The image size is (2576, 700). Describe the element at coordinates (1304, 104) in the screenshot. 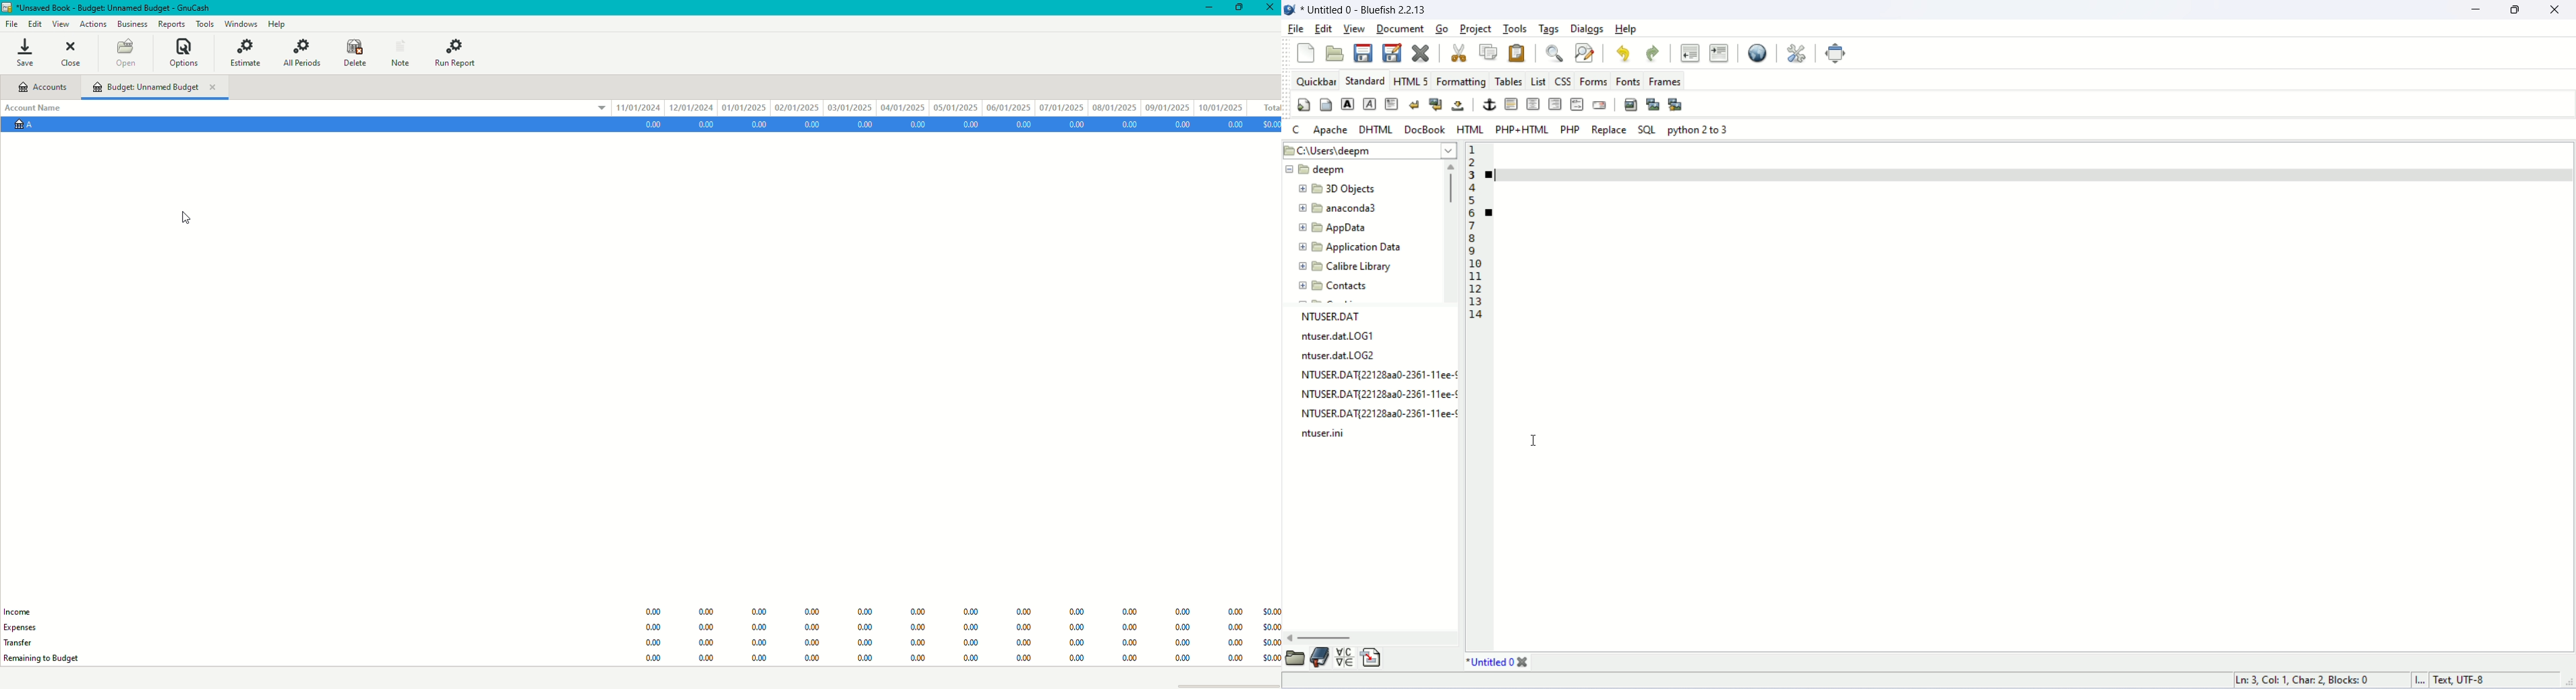

I see `quickstart` at that location.